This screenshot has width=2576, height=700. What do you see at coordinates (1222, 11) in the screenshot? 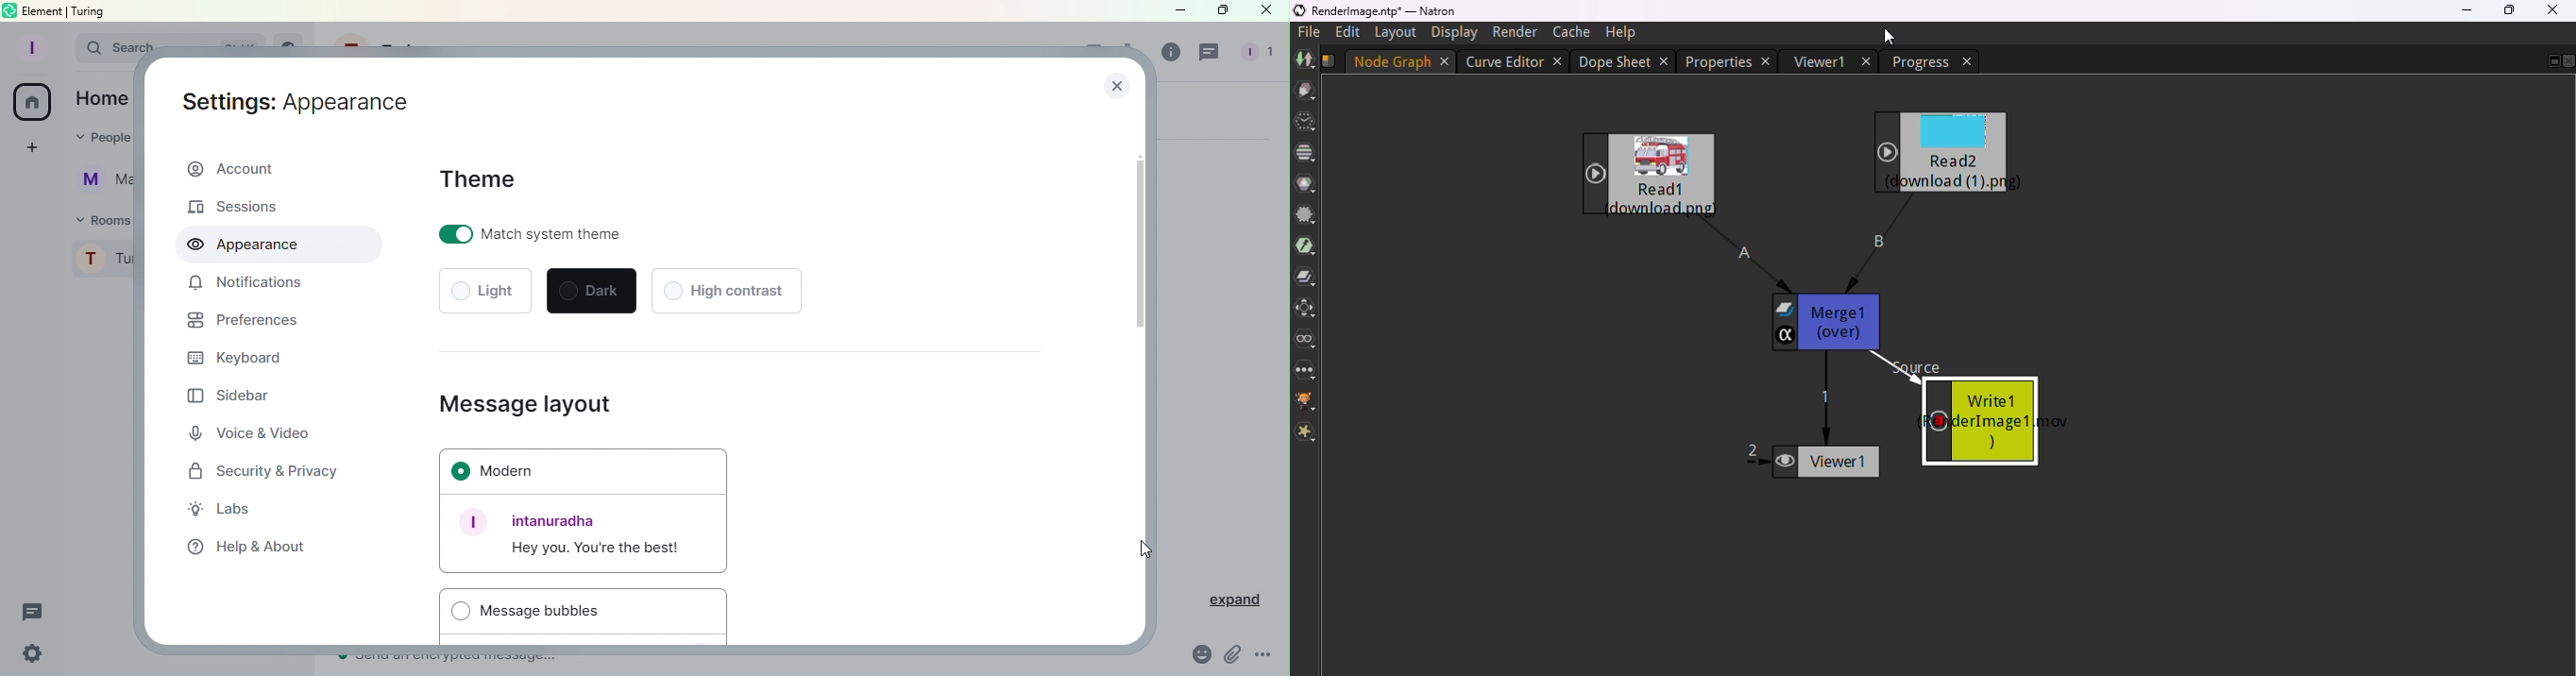
I see `Maximize` at bounding box center [1222, 11].